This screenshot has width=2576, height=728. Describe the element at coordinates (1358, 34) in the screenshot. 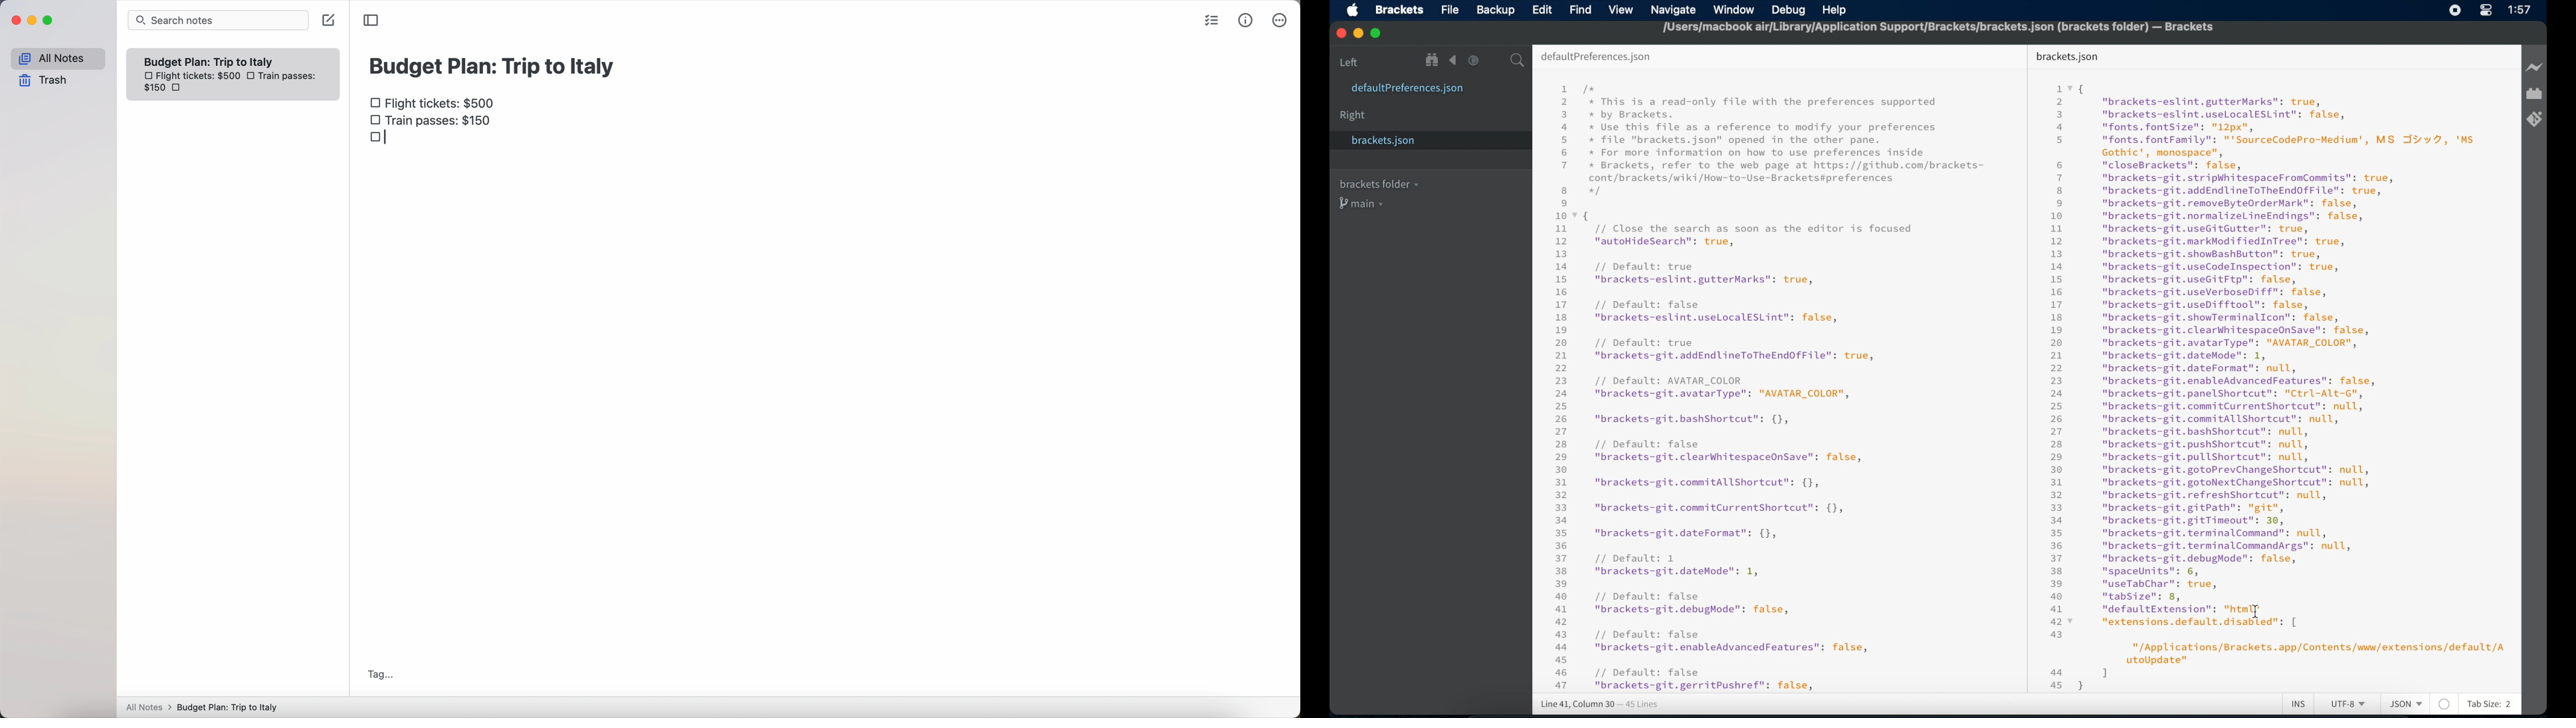

I see `minimize` at that location.